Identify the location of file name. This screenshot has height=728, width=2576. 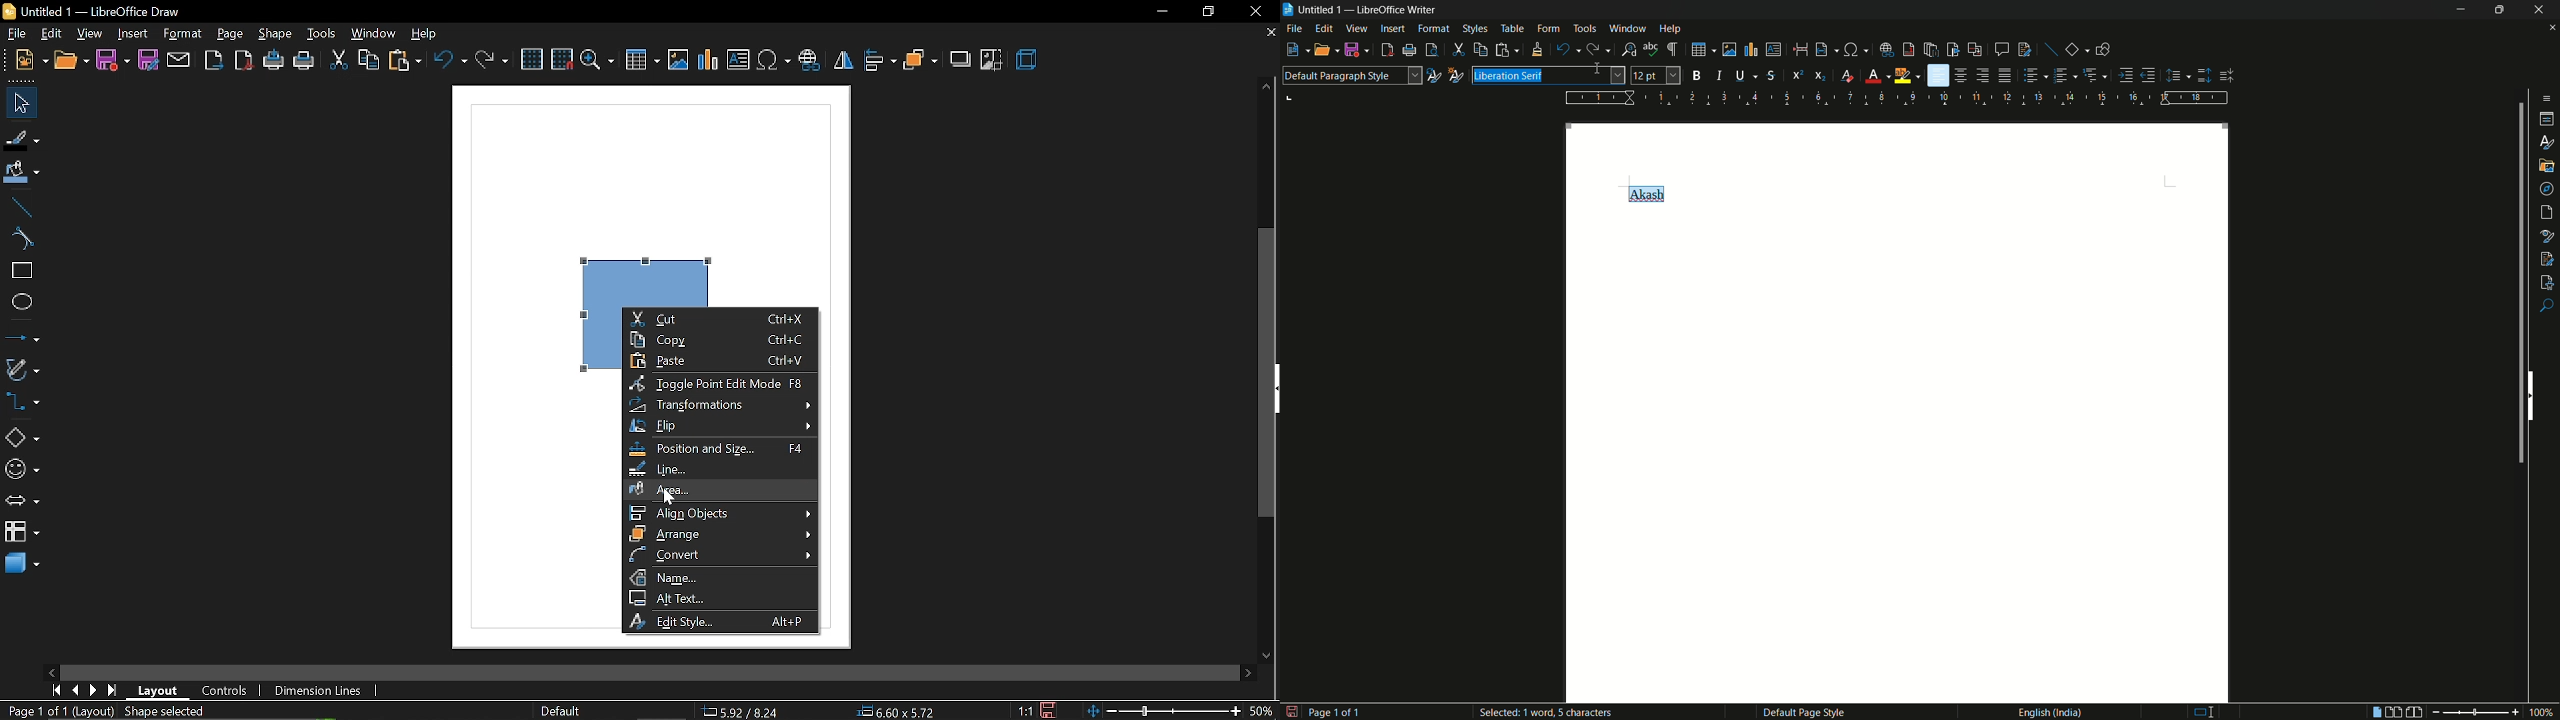
(1321, 10).